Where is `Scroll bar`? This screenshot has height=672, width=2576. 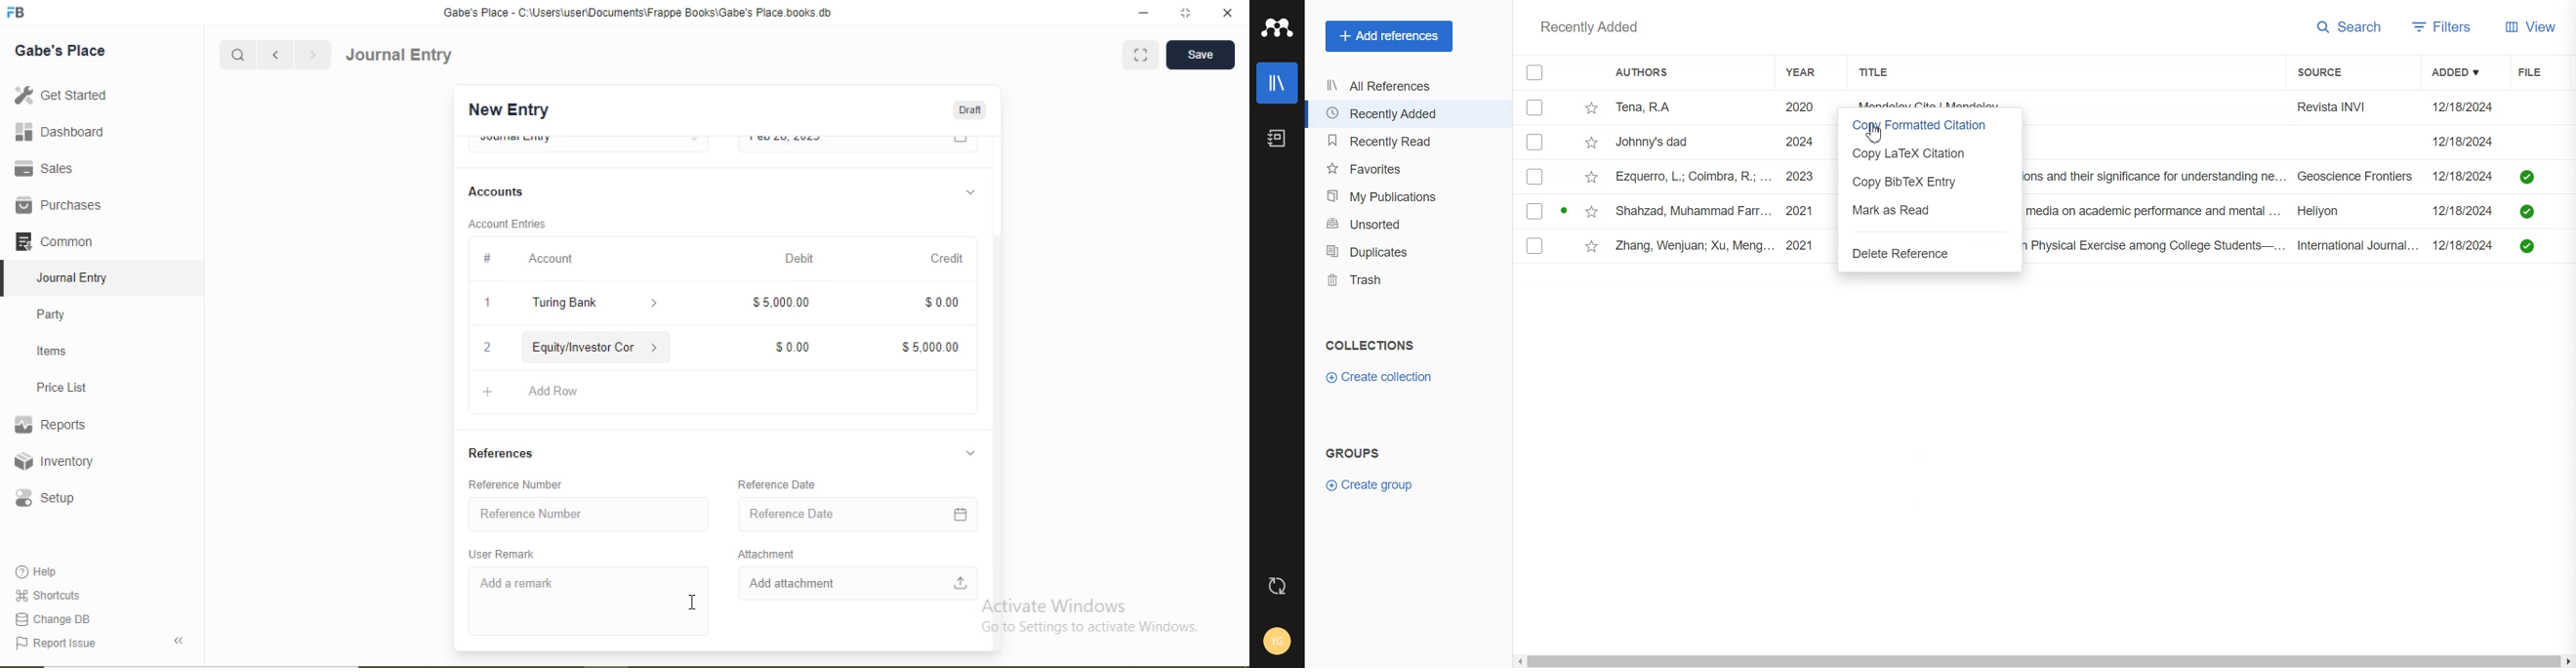
Scroll bar is located at coordinates (997, 377).